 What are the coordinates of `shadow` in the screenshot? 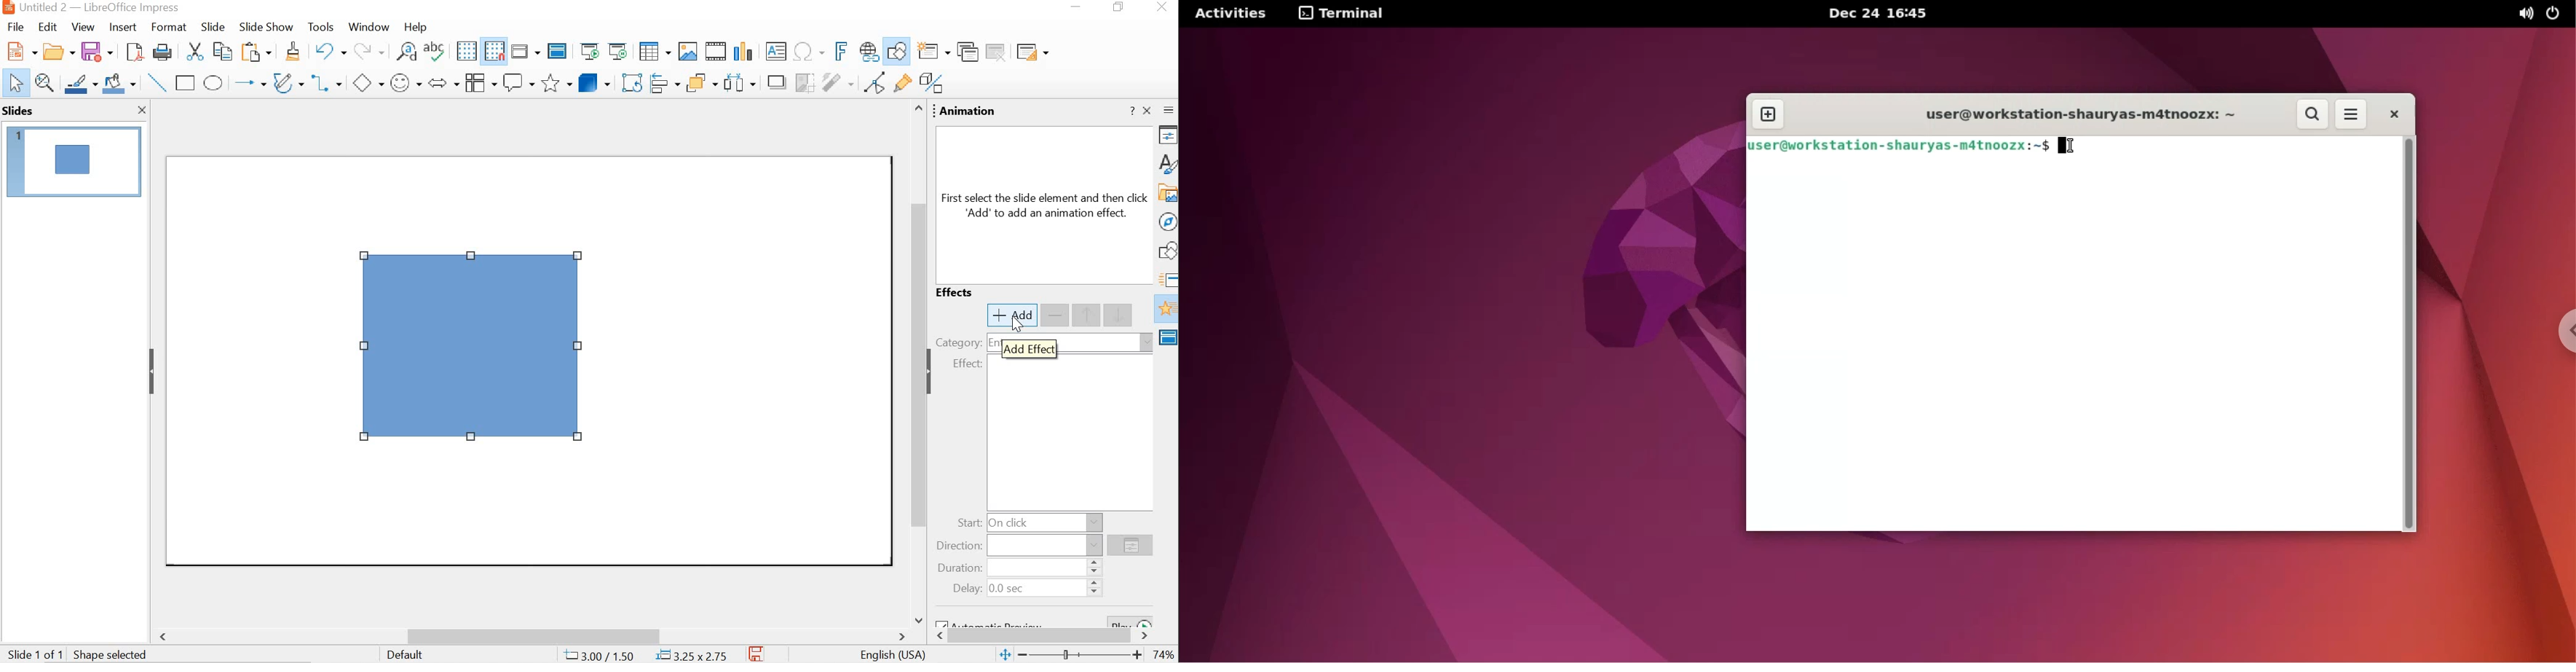 It's located at (772, 81).